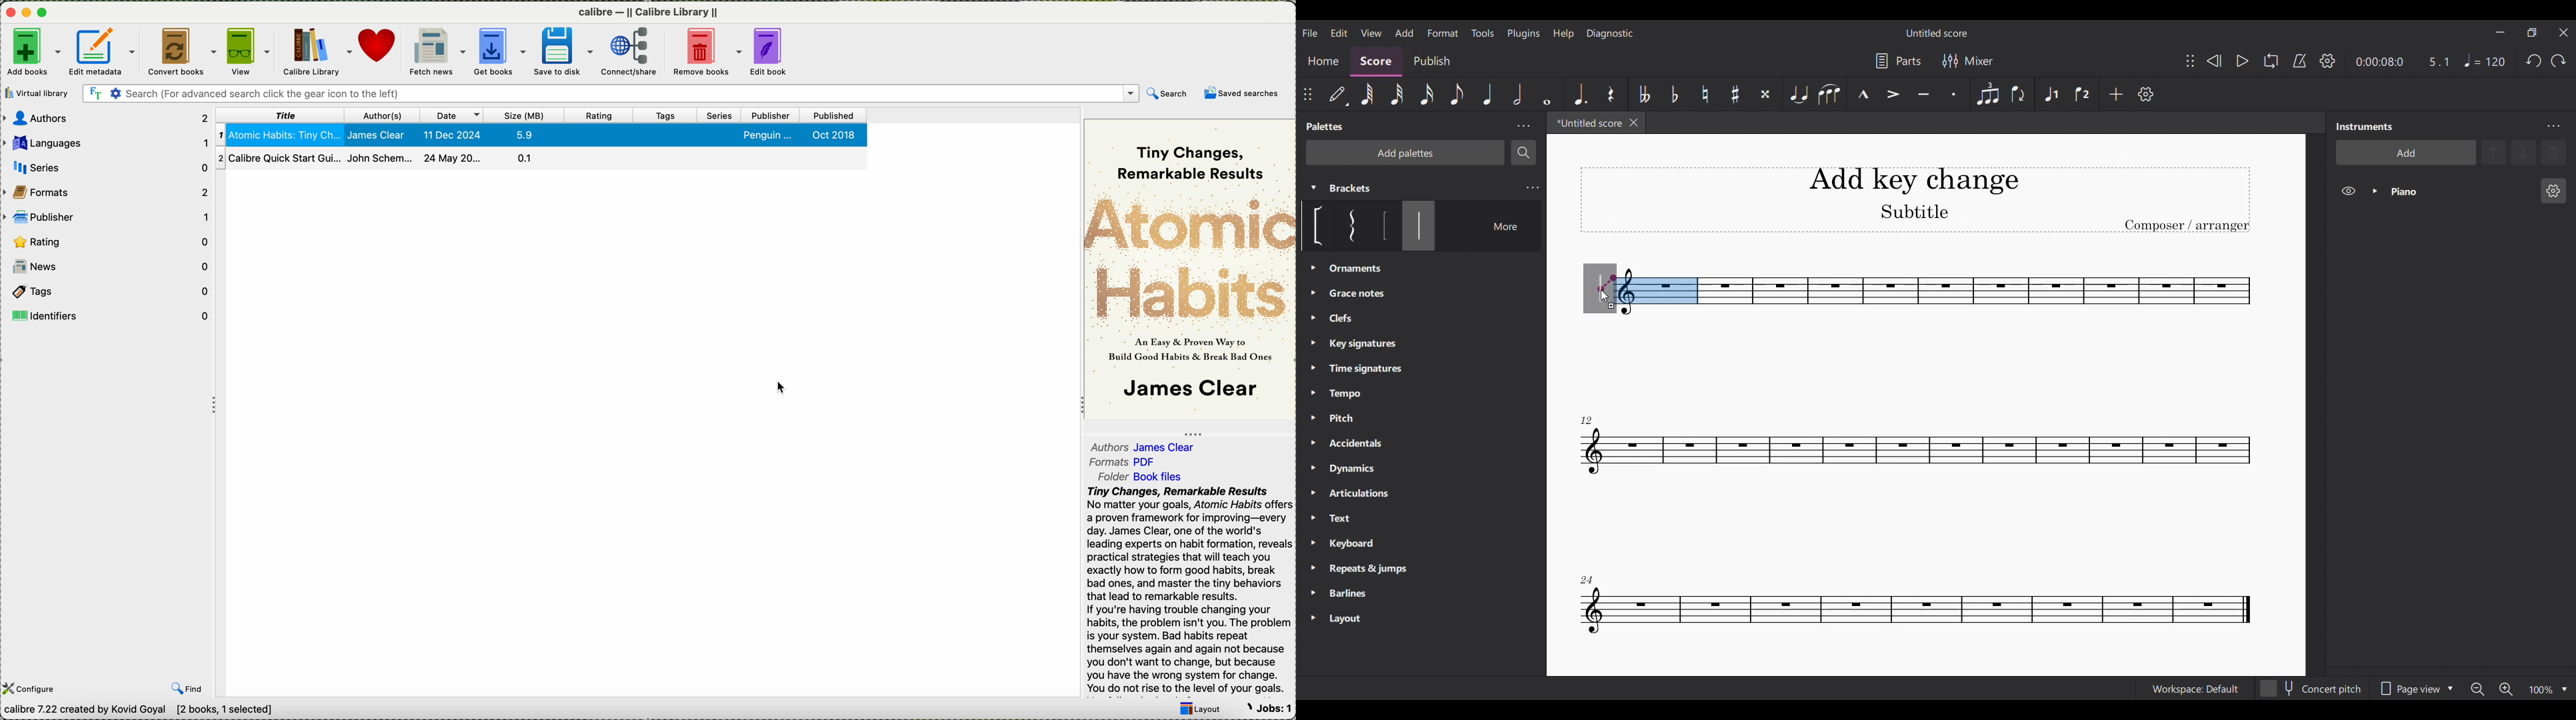  I want to click on languages, so click(106, 143).